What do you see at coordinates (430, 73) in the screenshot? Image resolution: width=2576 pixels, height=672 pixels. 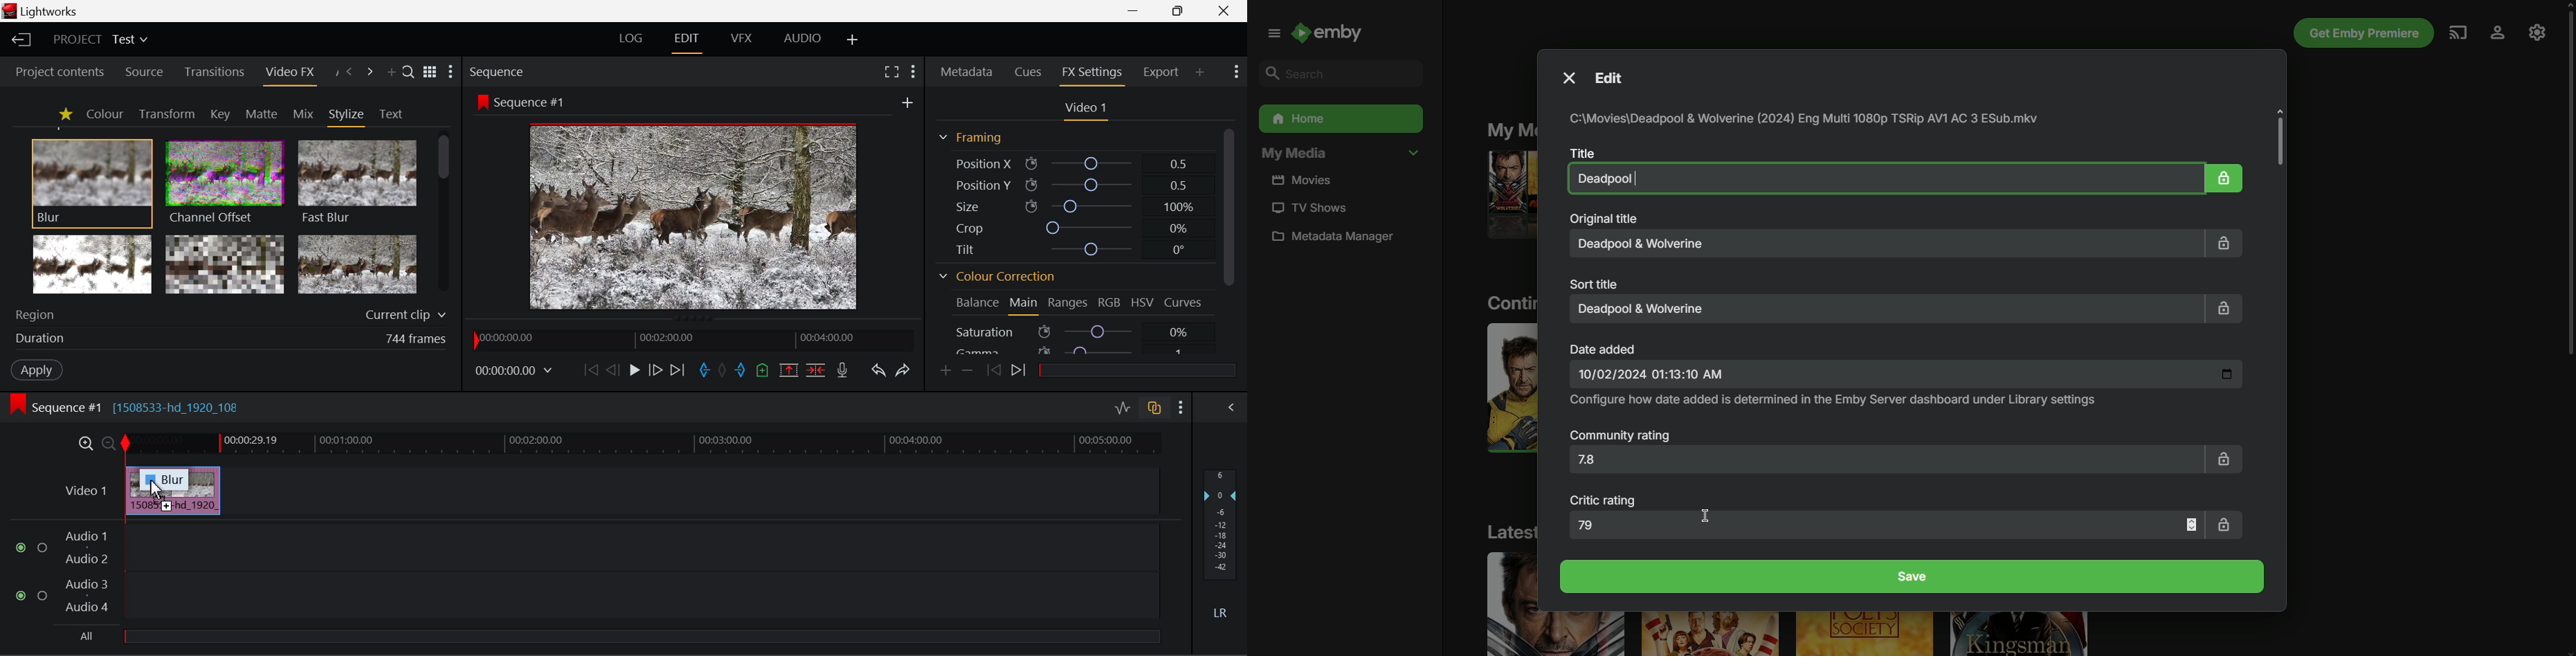 I see `Toggle list & title view` at bounding box center [430, 73].